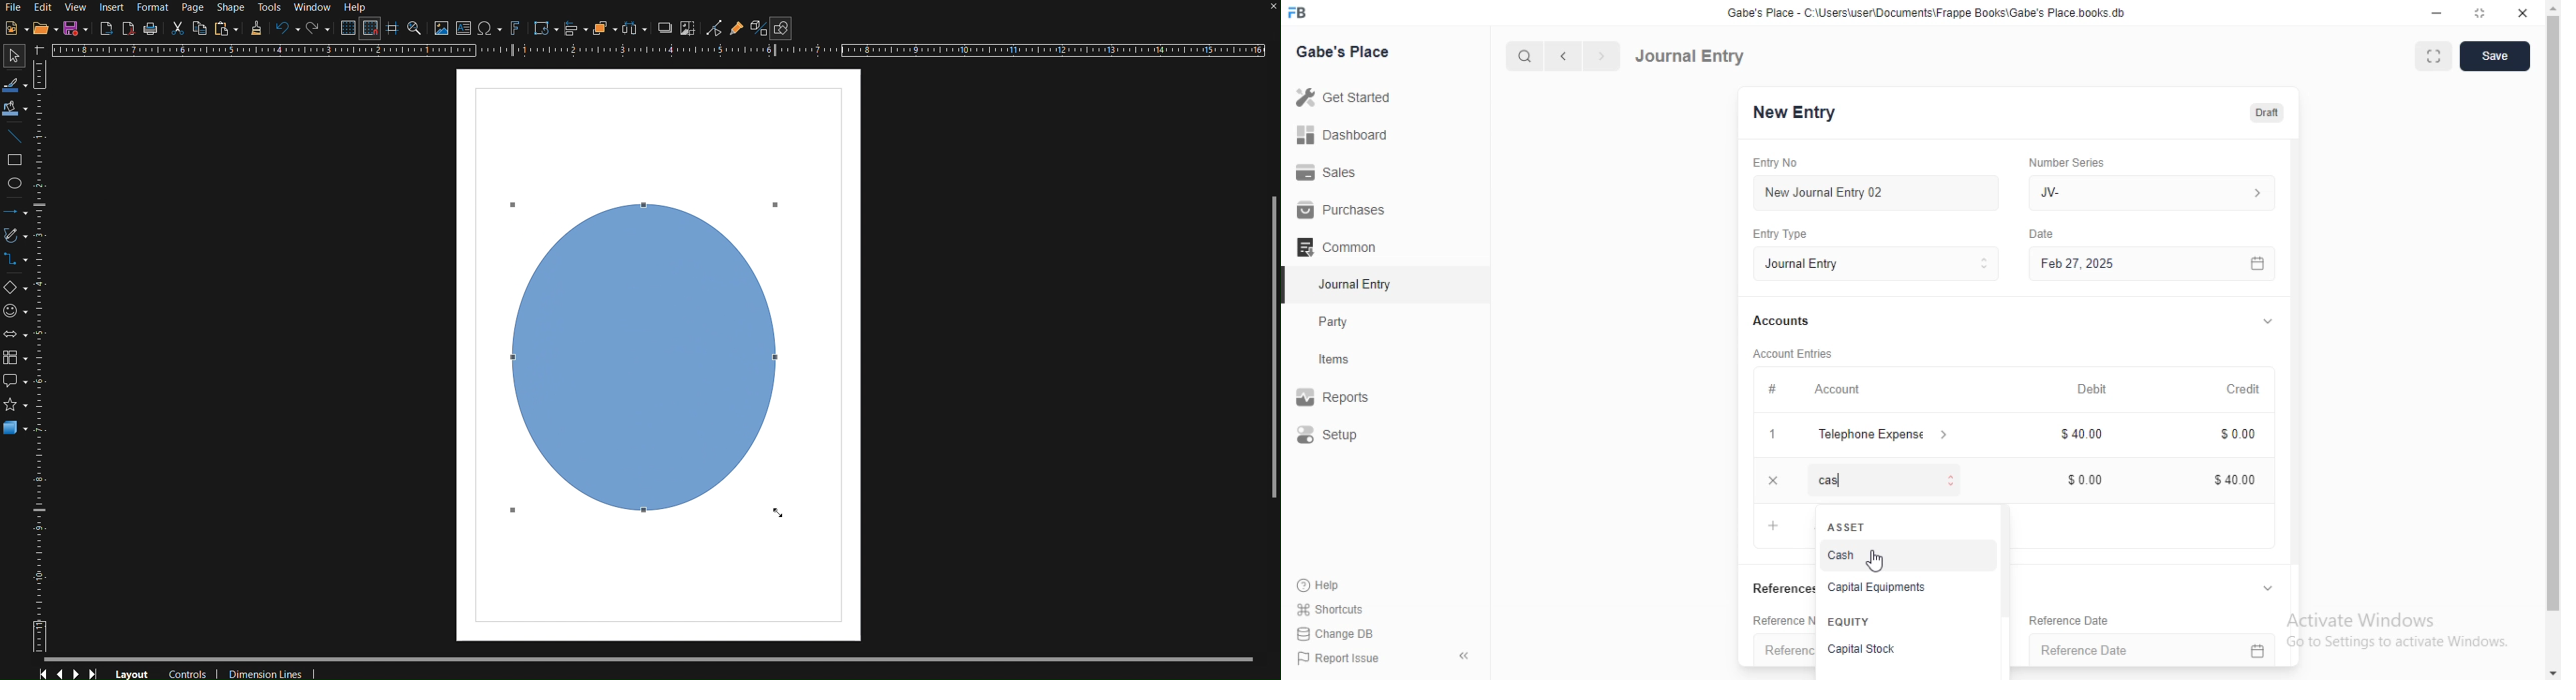 This screenshot has width=2576, height=700. What do you see at coordinates (69, 671) in the screenshot?
I see `Controls` at bounding box center [69, 671].